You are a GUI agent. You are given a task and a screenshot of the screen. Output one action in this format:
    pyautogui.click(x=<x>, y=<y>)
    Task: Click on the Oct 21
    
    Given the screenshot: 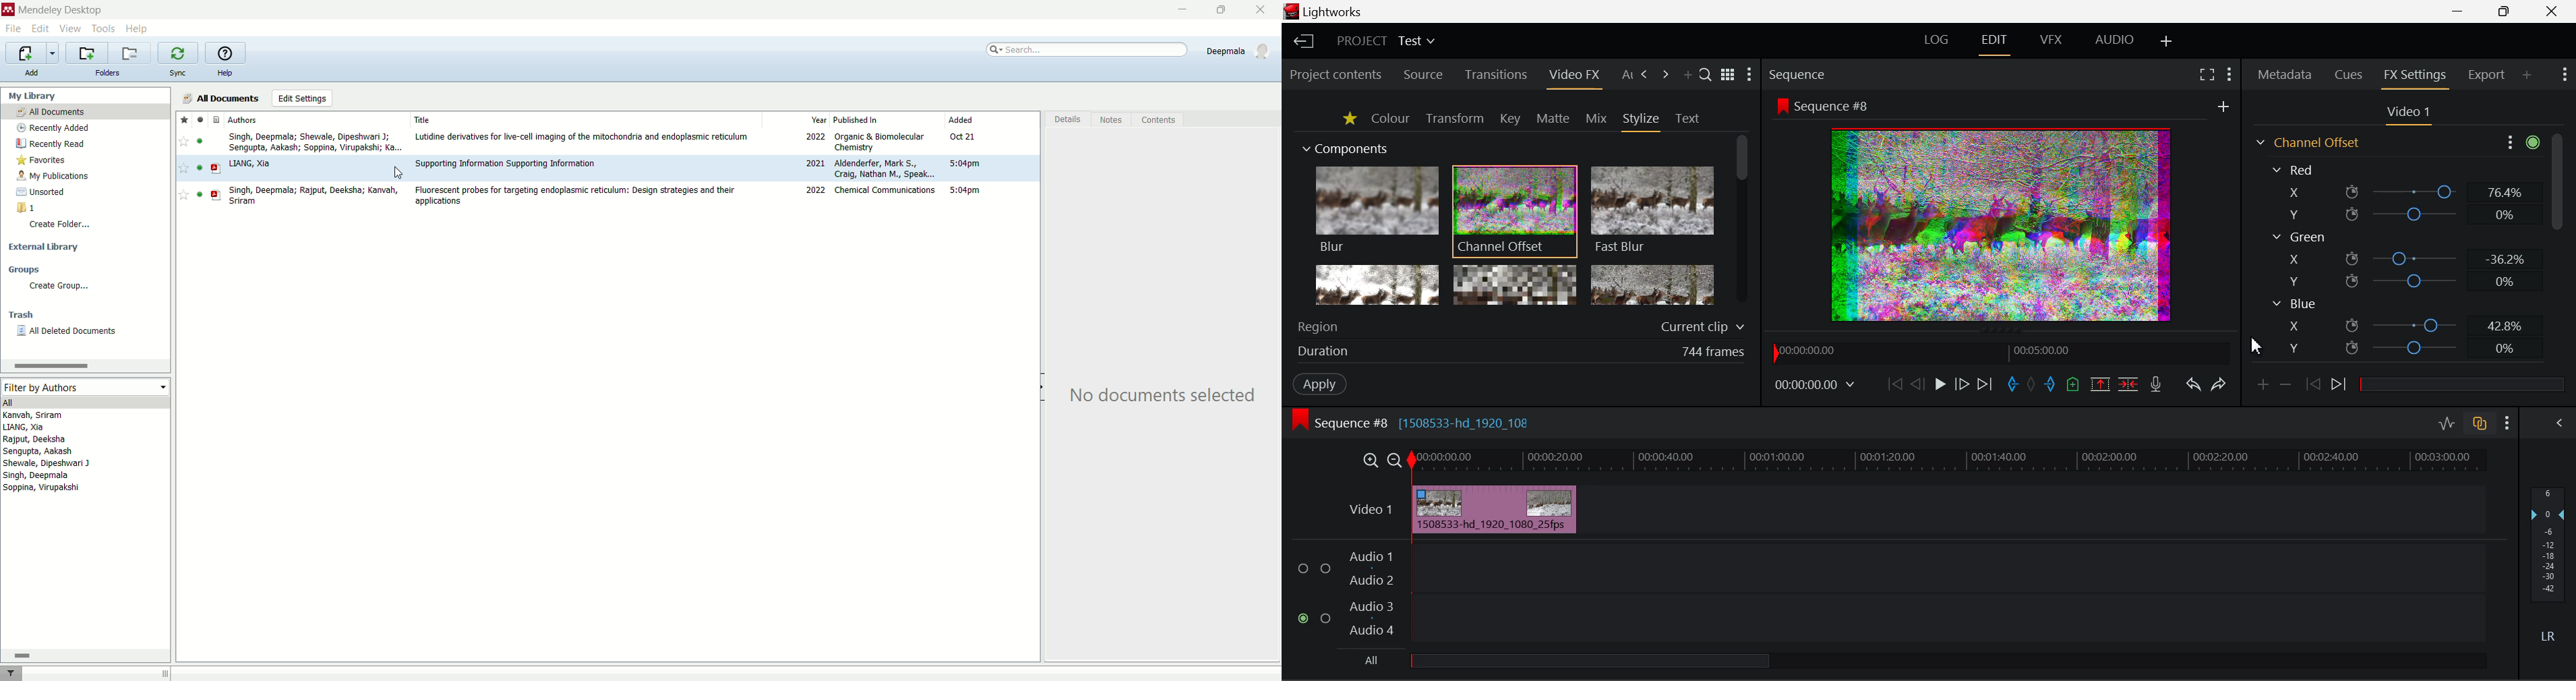 What is the action you would take?
    pyautogui.click(x=963, y=136)
    